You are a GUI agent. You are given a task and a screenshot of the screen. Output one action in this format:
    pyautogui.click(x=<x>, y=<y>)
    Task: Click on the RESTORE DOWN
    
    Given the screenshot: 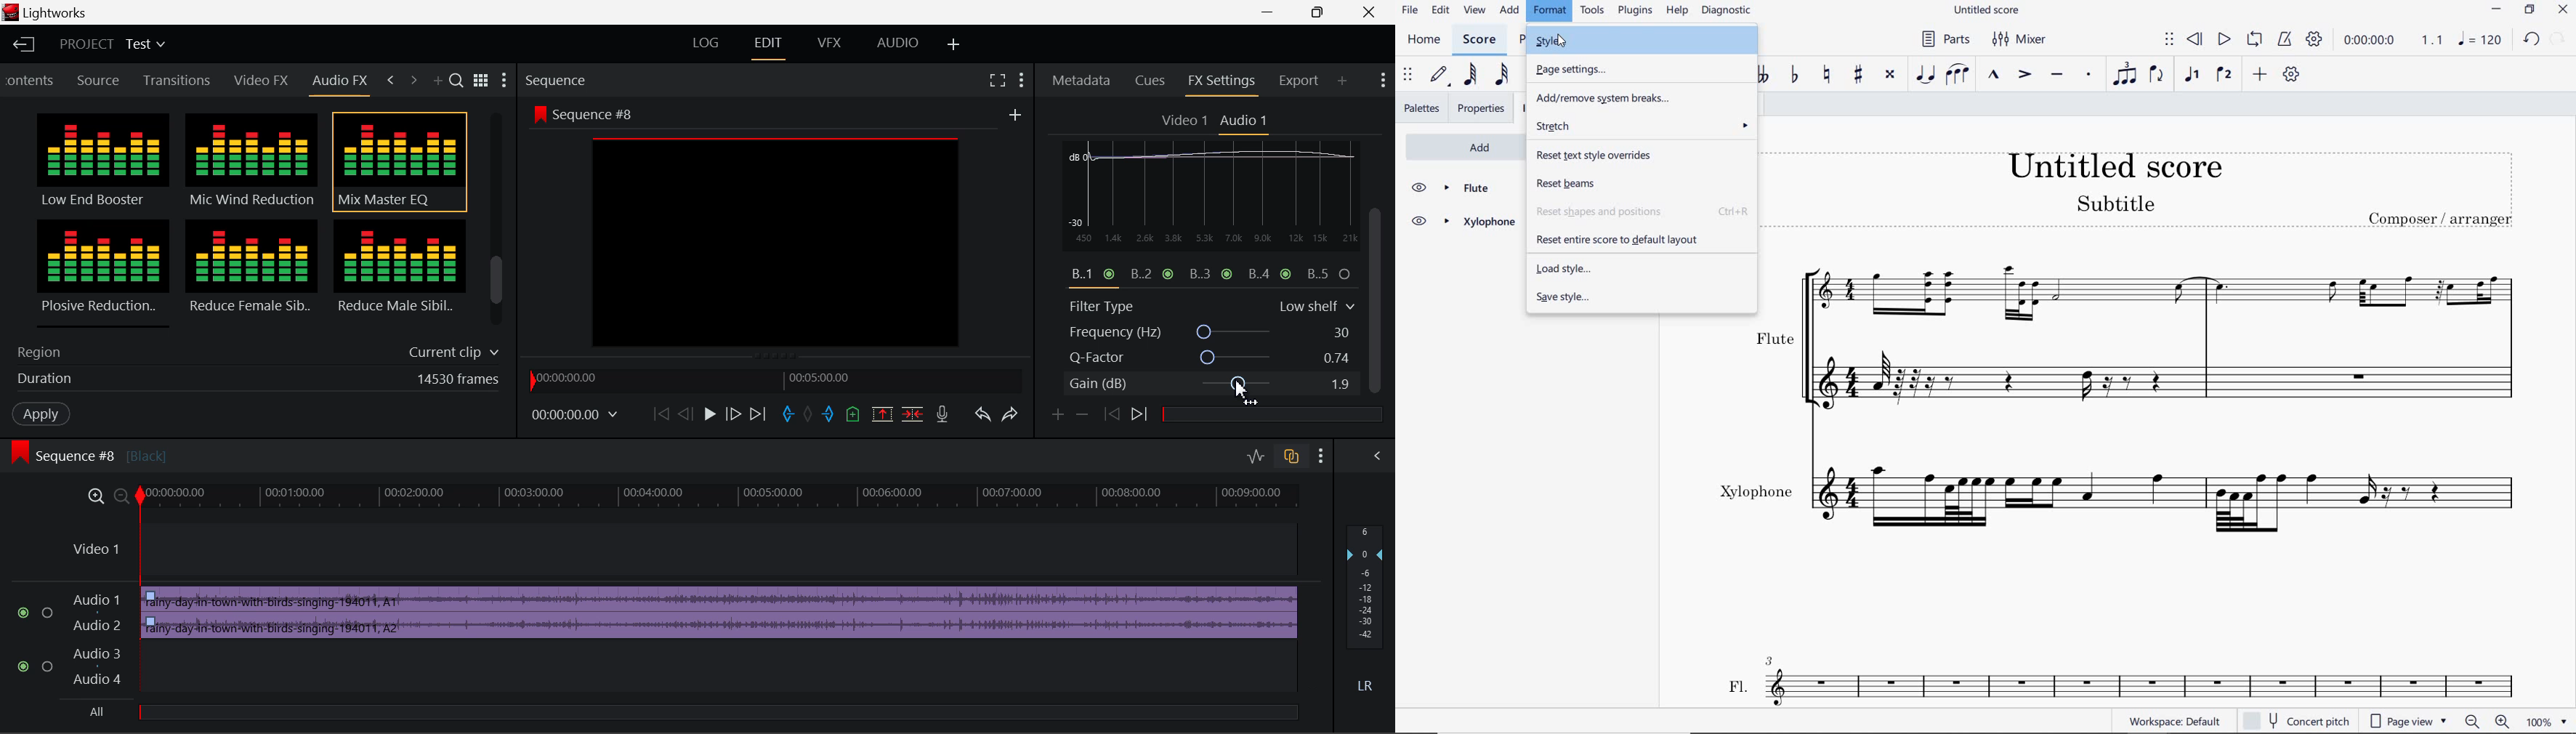 What is the action you would take?
    pyautogui.click(x=2529, y=10)
    